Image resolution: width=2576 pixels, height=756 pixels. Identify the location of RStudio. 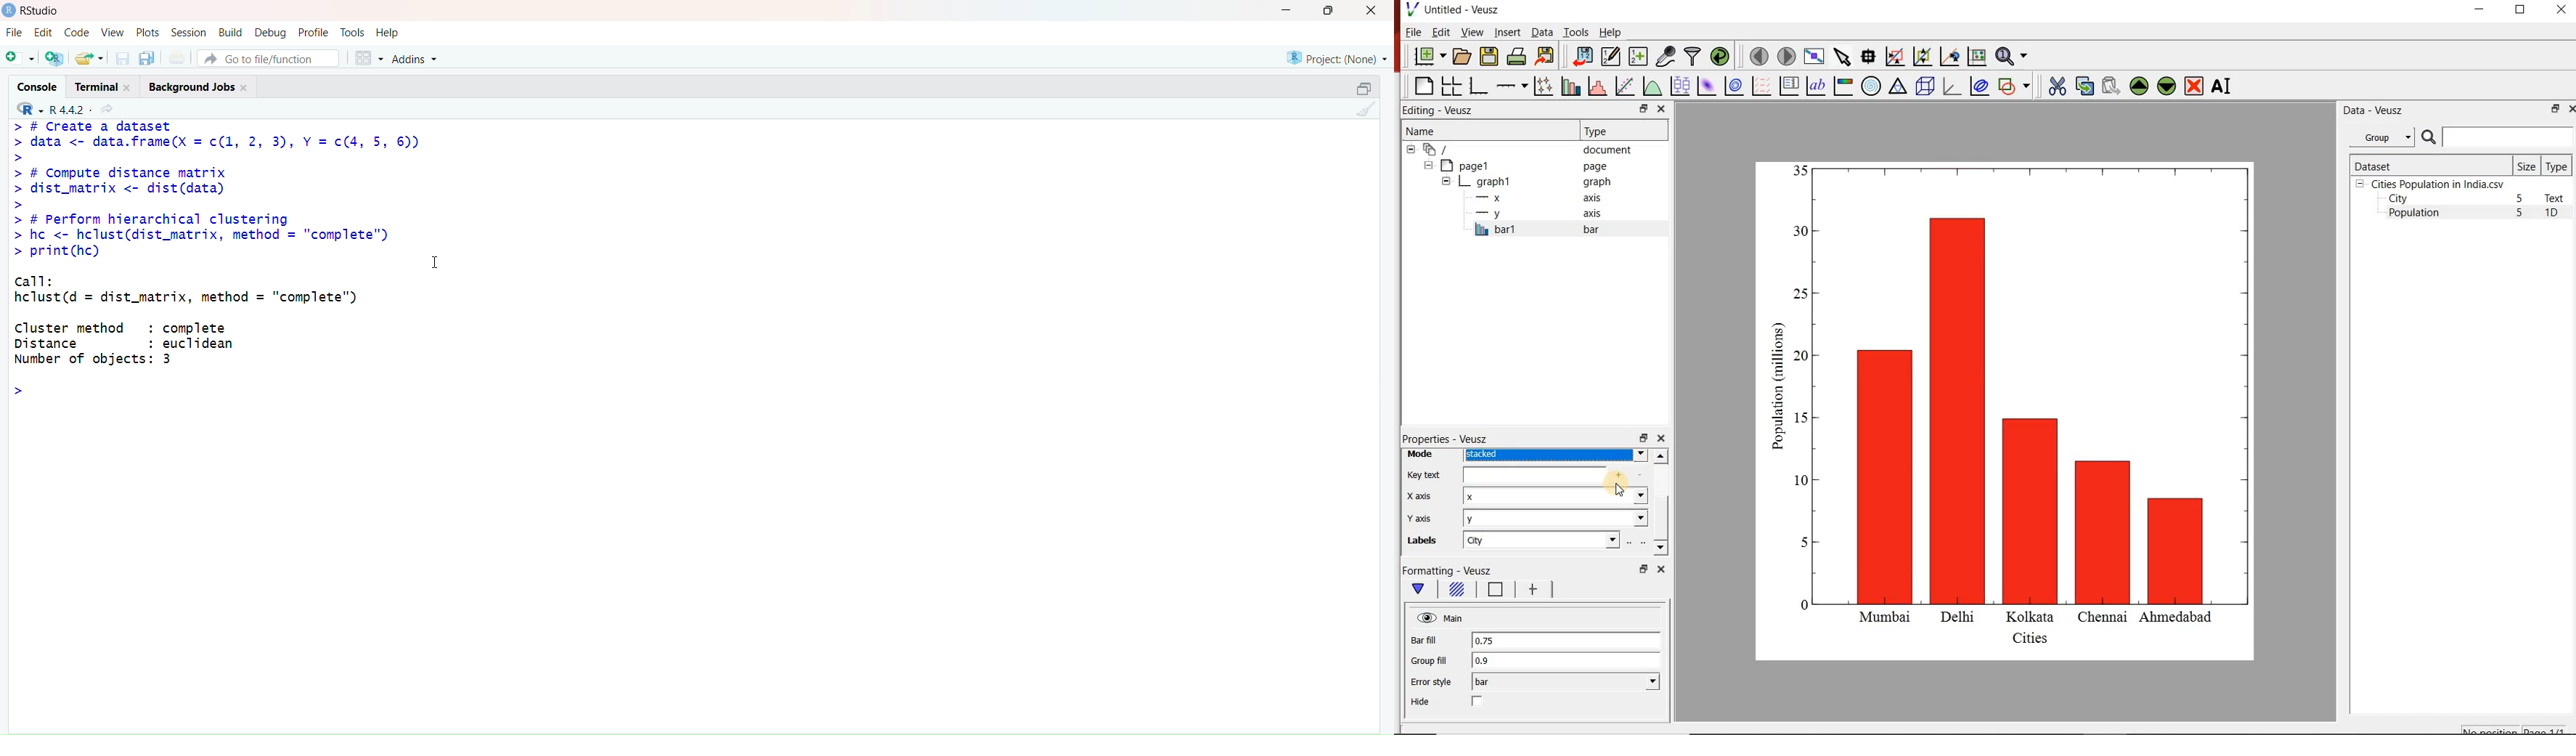
(36, 12).